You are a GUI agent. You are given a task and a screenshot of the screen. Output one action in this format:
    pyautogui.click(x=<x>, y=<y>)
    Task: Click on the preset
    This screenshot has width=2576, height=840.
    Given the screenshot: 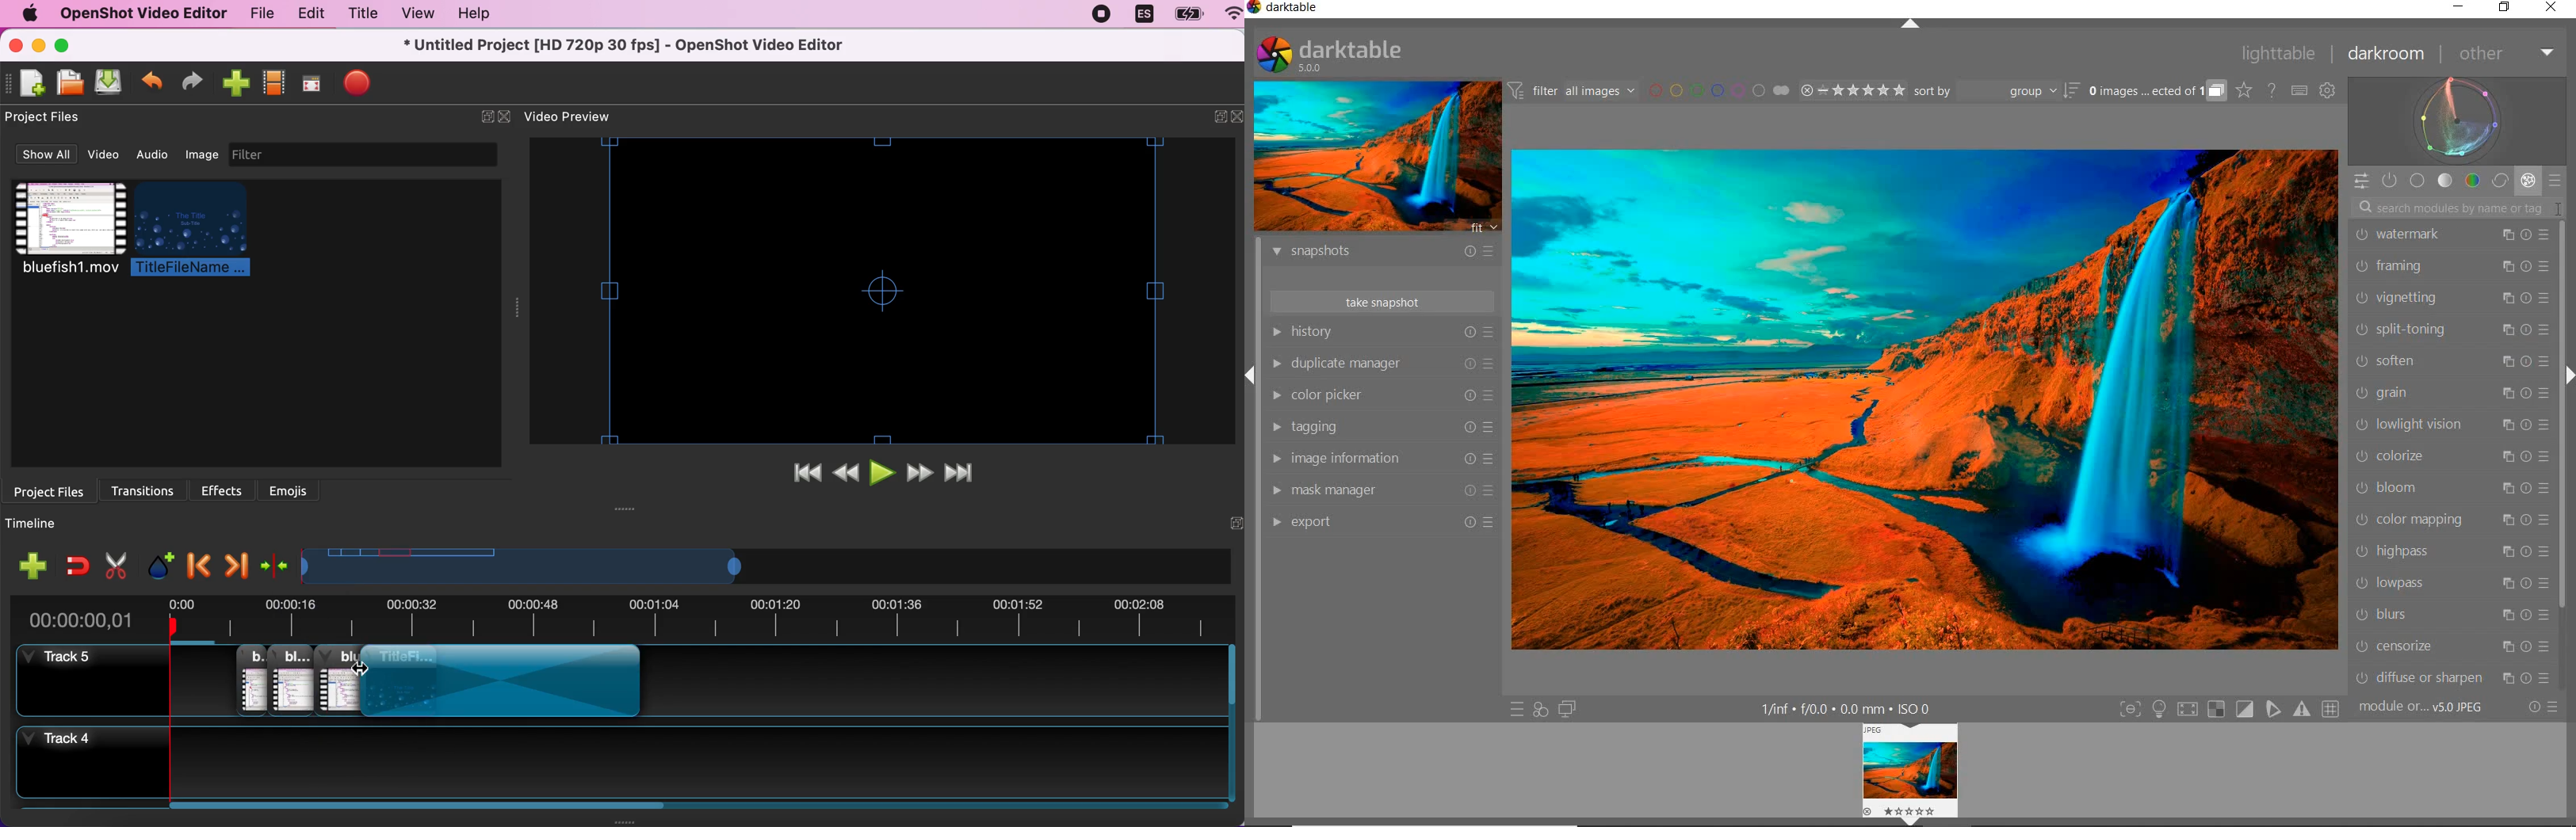 What is the action you would take?
    pyautogui.click(x=2556, y=178)
    